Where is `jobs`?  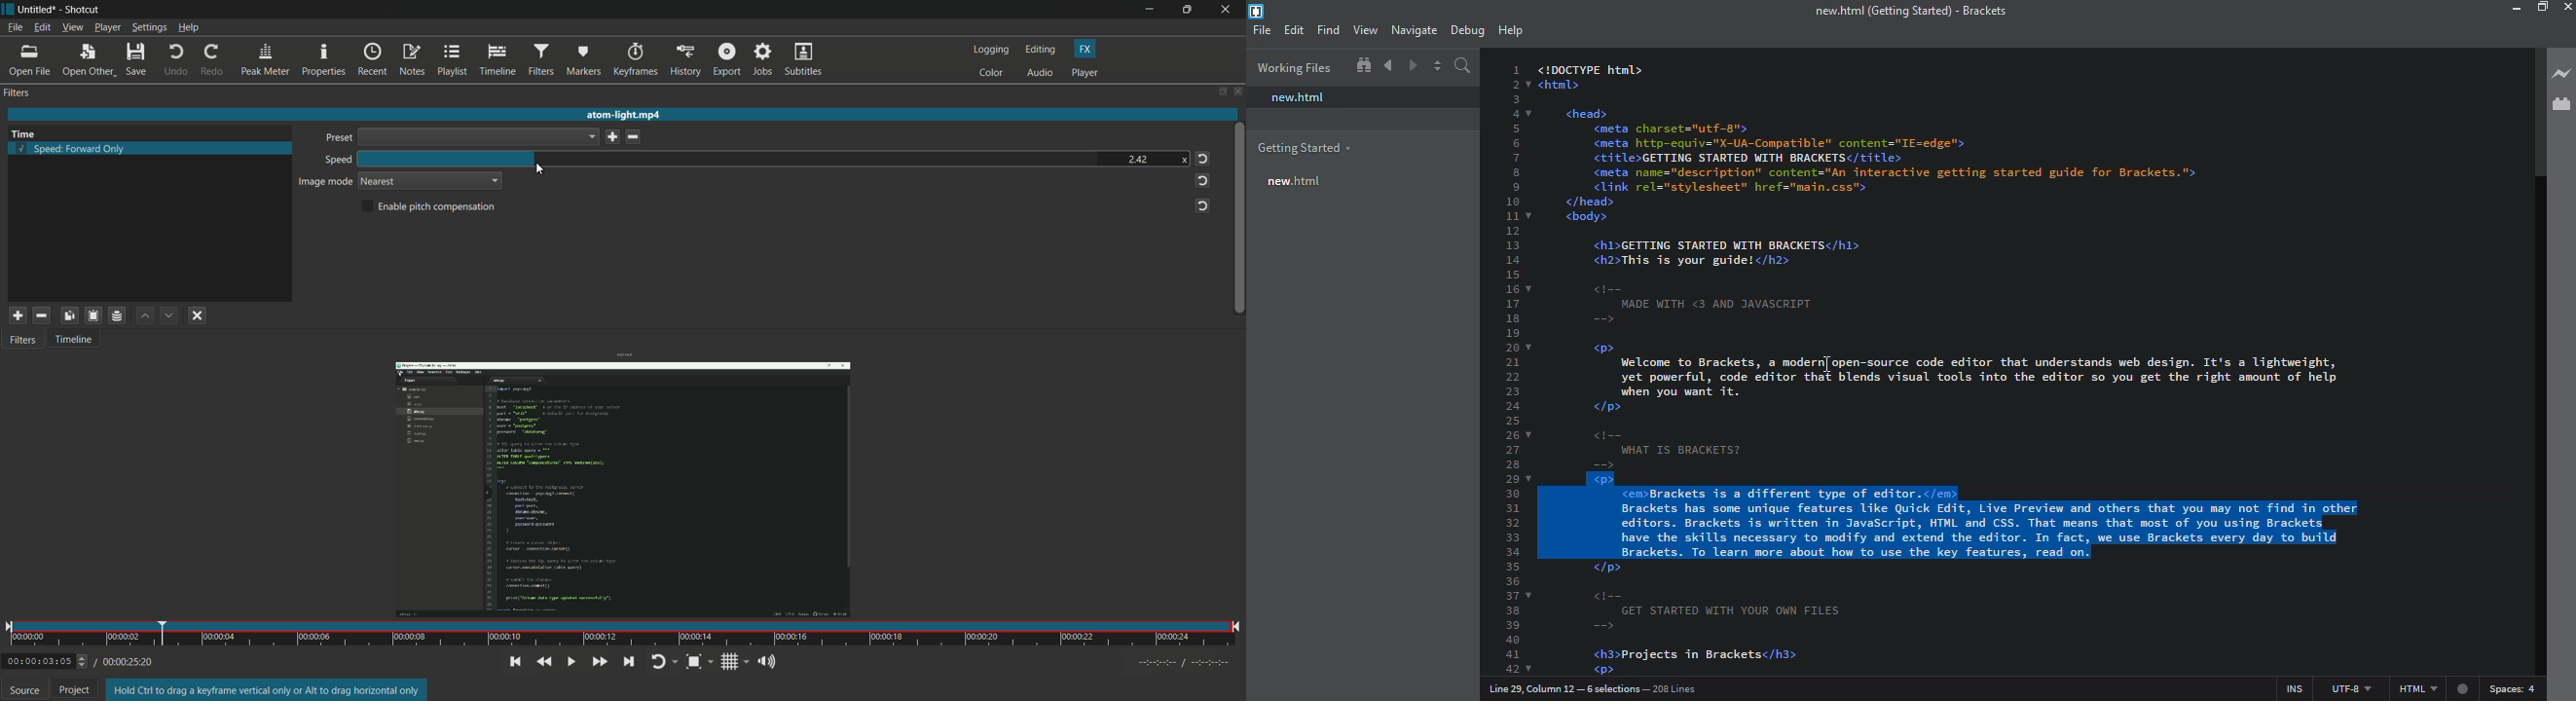
jobs is located at coordinates (764, 60).